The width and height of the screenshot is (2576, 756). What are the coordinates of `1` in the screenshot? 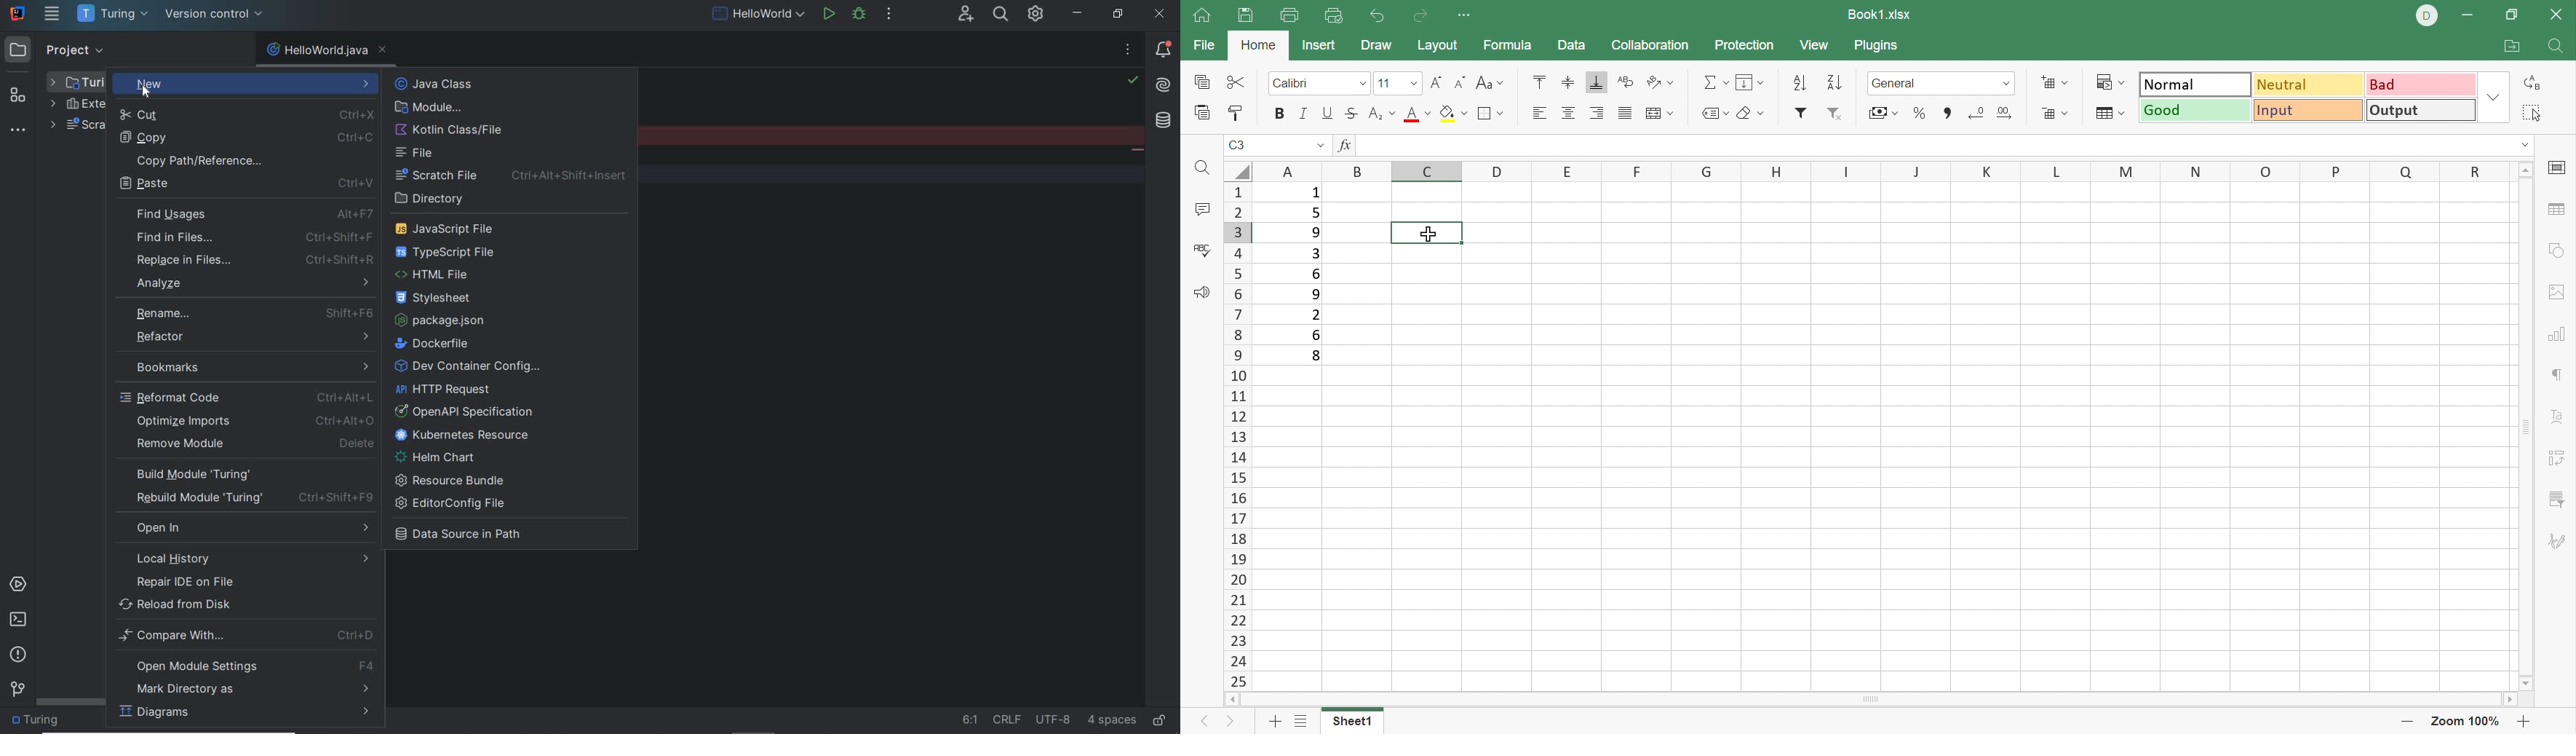 It's located at (1313, 194).